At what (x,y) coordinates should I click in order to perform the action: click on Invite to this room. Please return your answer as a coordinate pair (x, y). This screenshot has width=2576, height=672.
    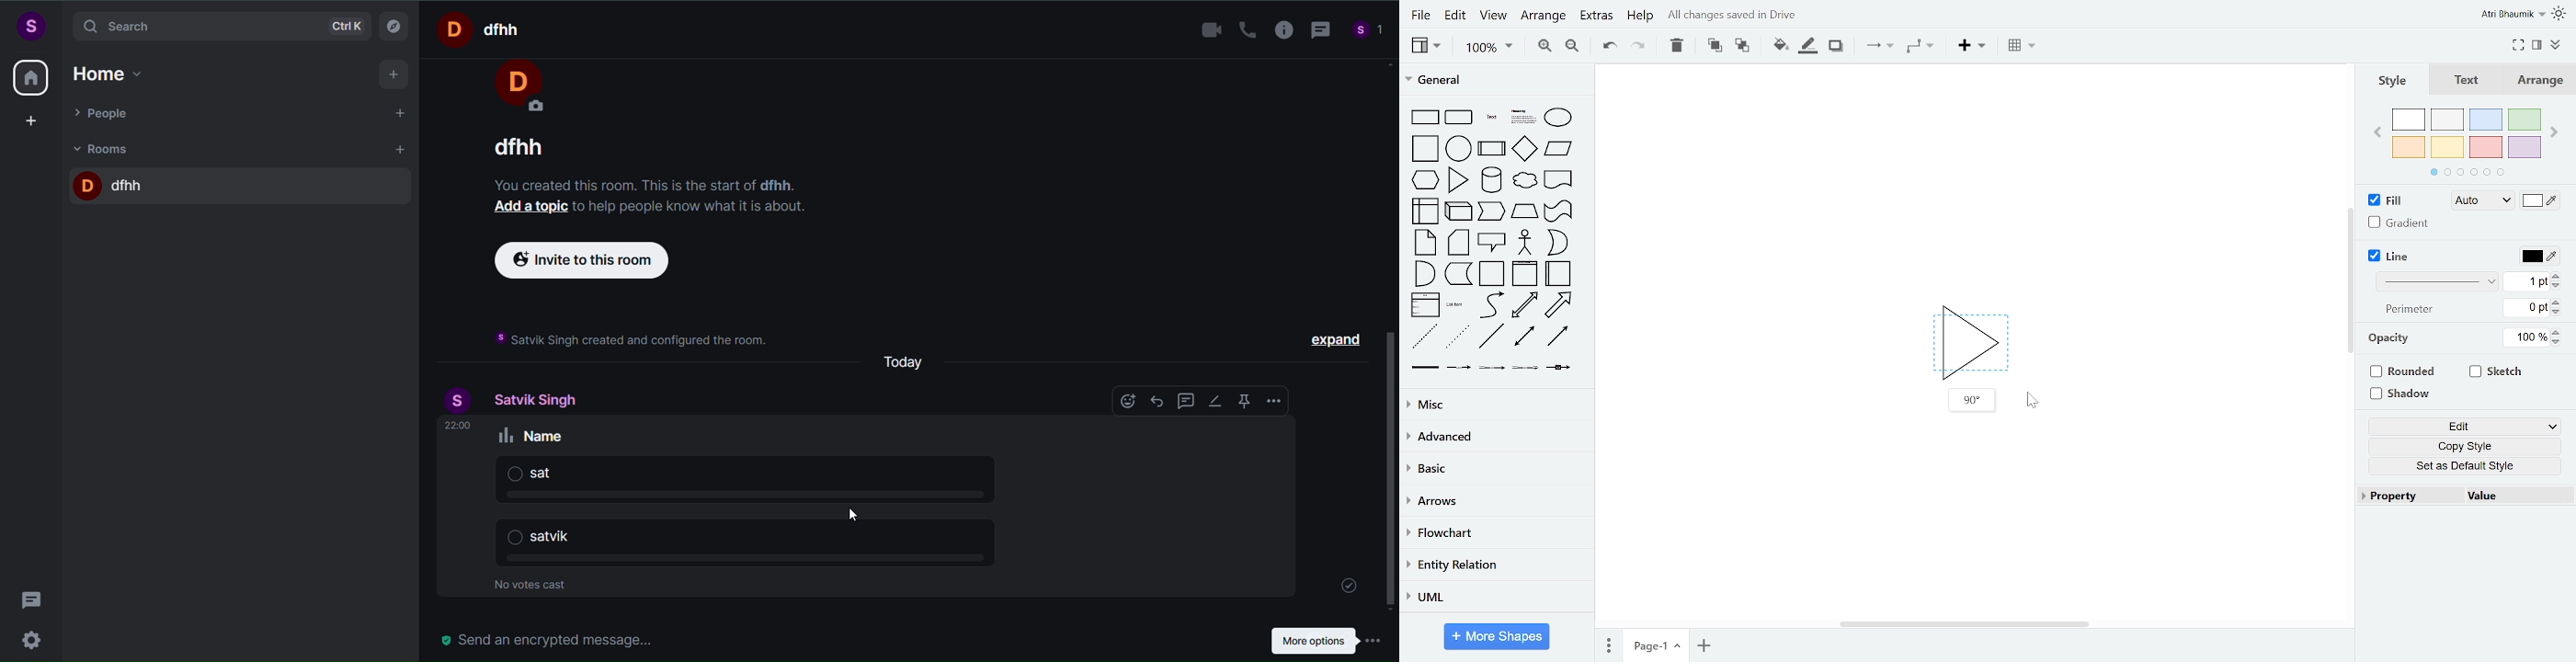
    Looking at the image, I should click on (577, 262).